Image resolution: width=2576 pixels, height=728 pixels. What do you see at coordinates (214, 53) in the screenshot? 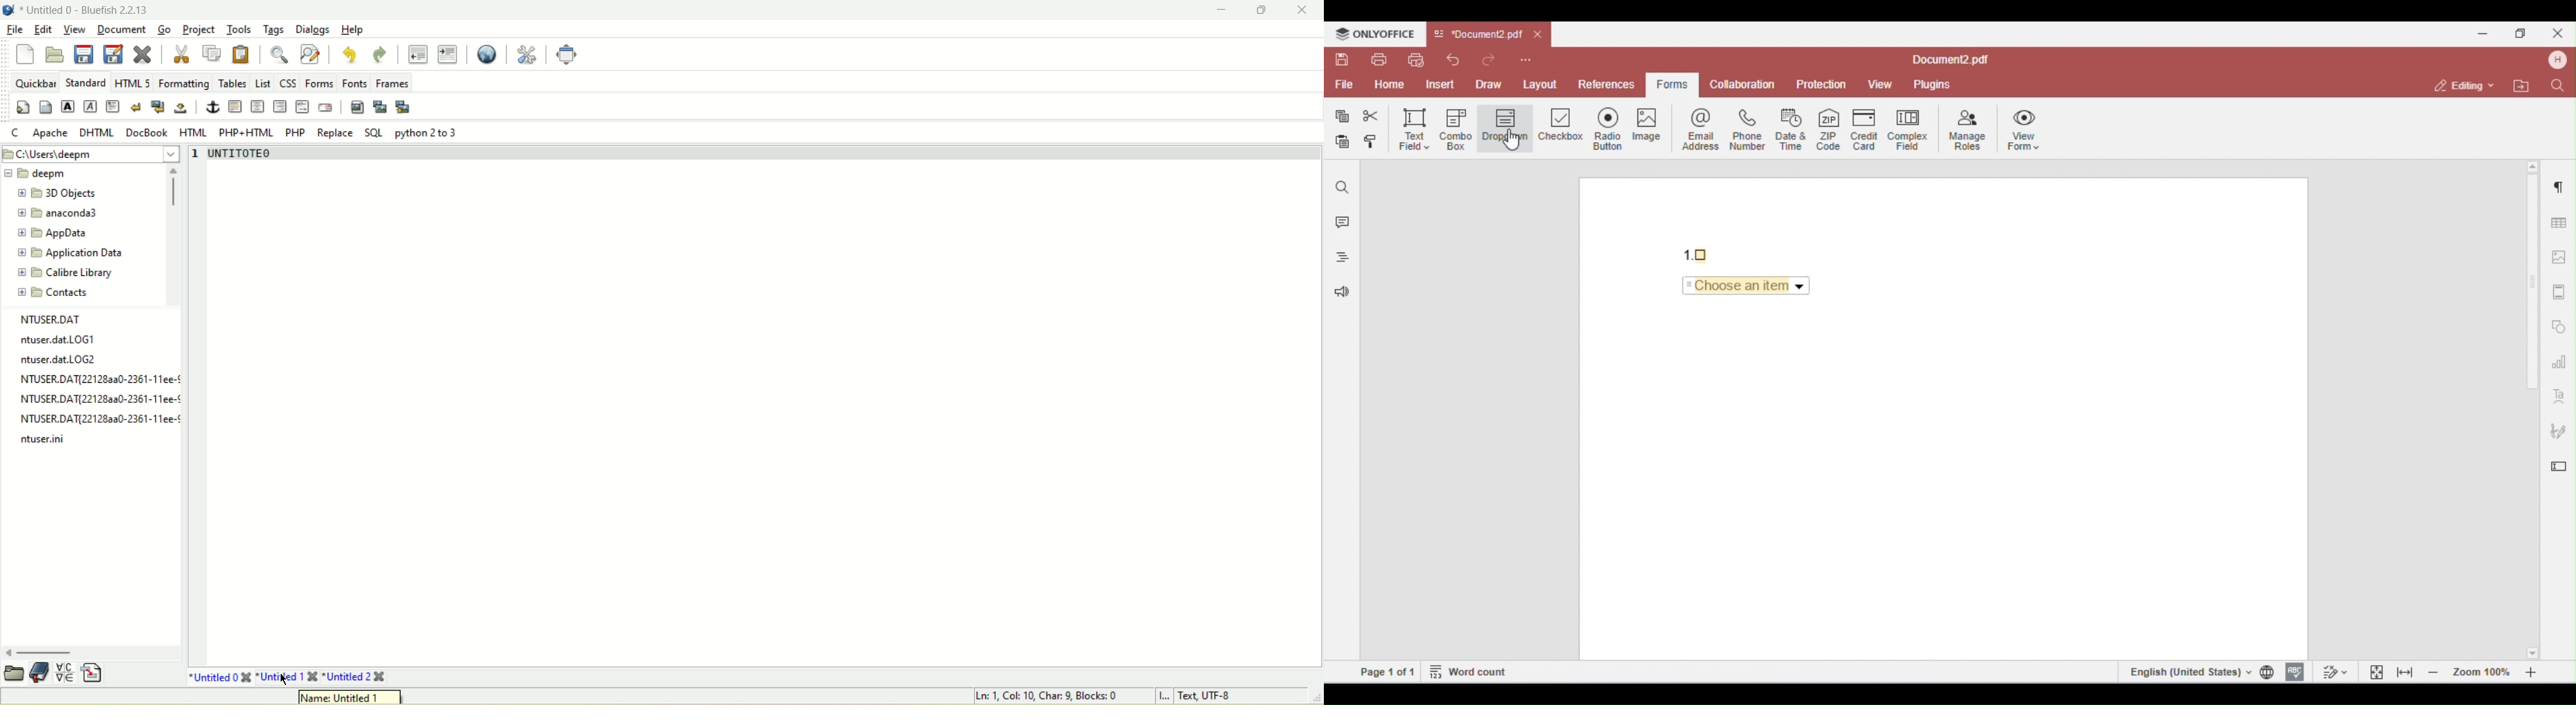
I see `copy` at bounding box center [214, 53].